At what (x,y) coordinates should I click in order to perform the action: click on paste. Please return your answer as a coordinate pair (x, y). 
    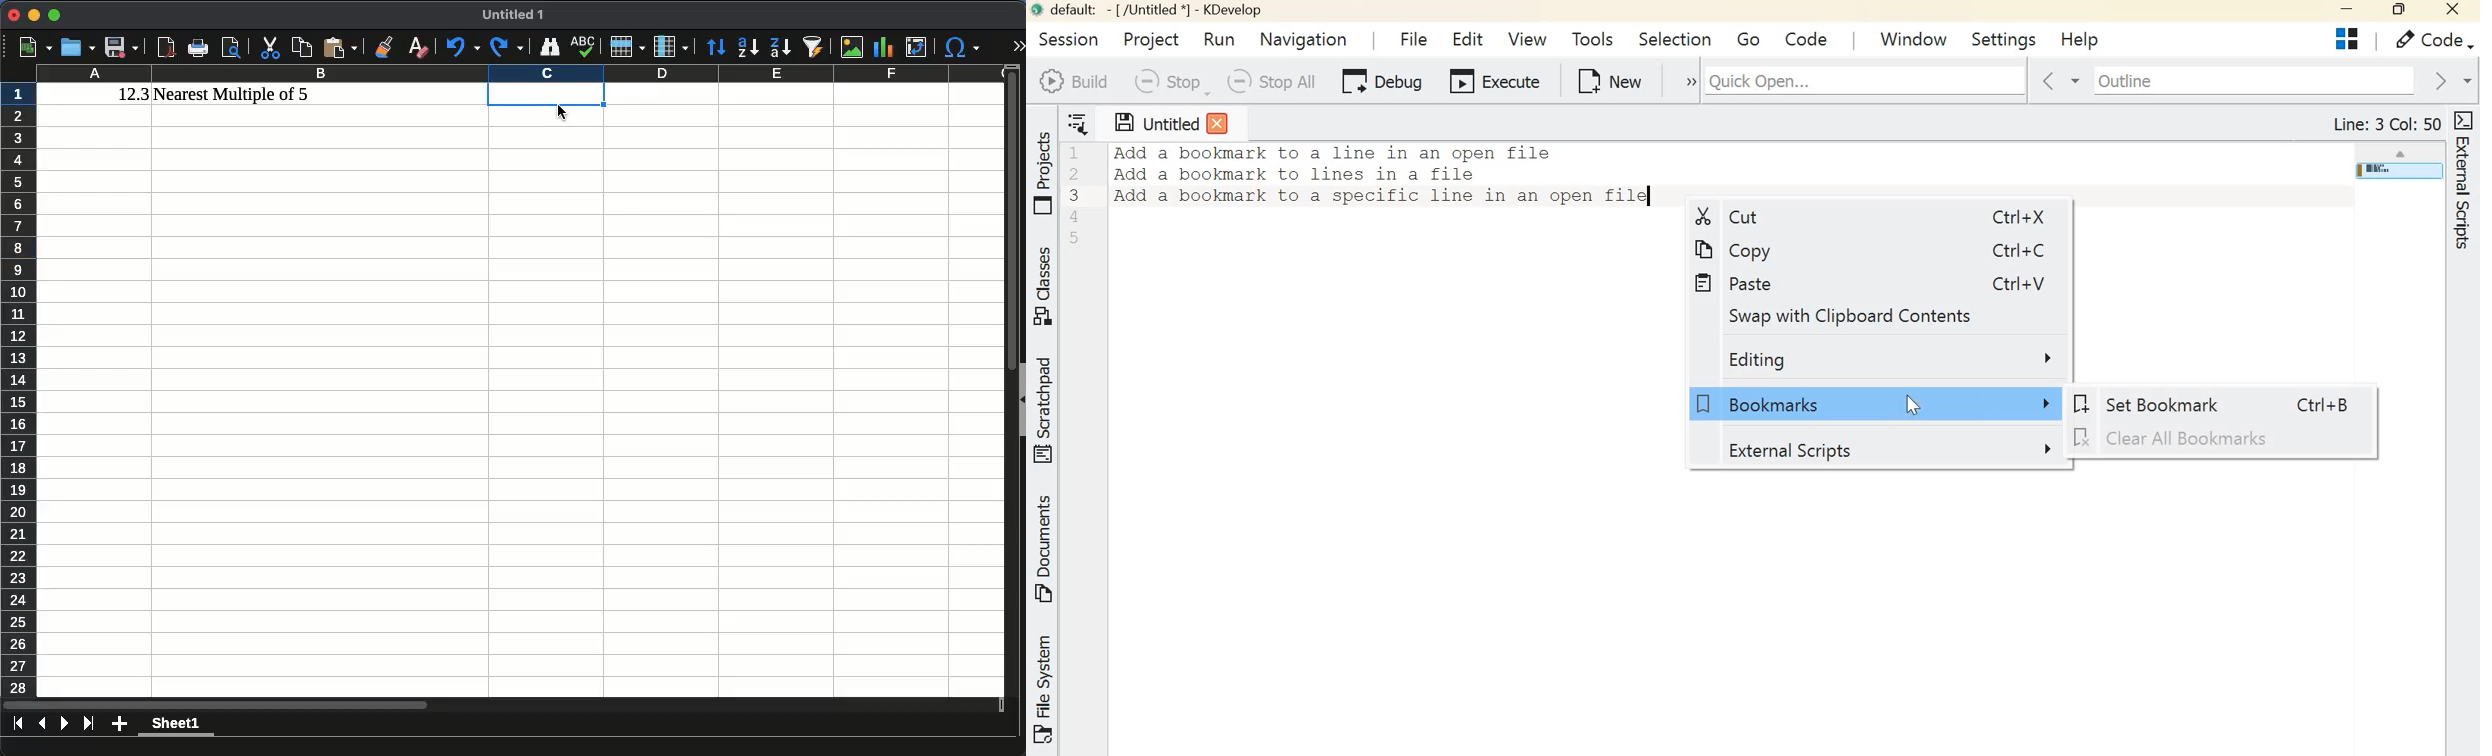
    Looking at the image, I should click on (340, 47).